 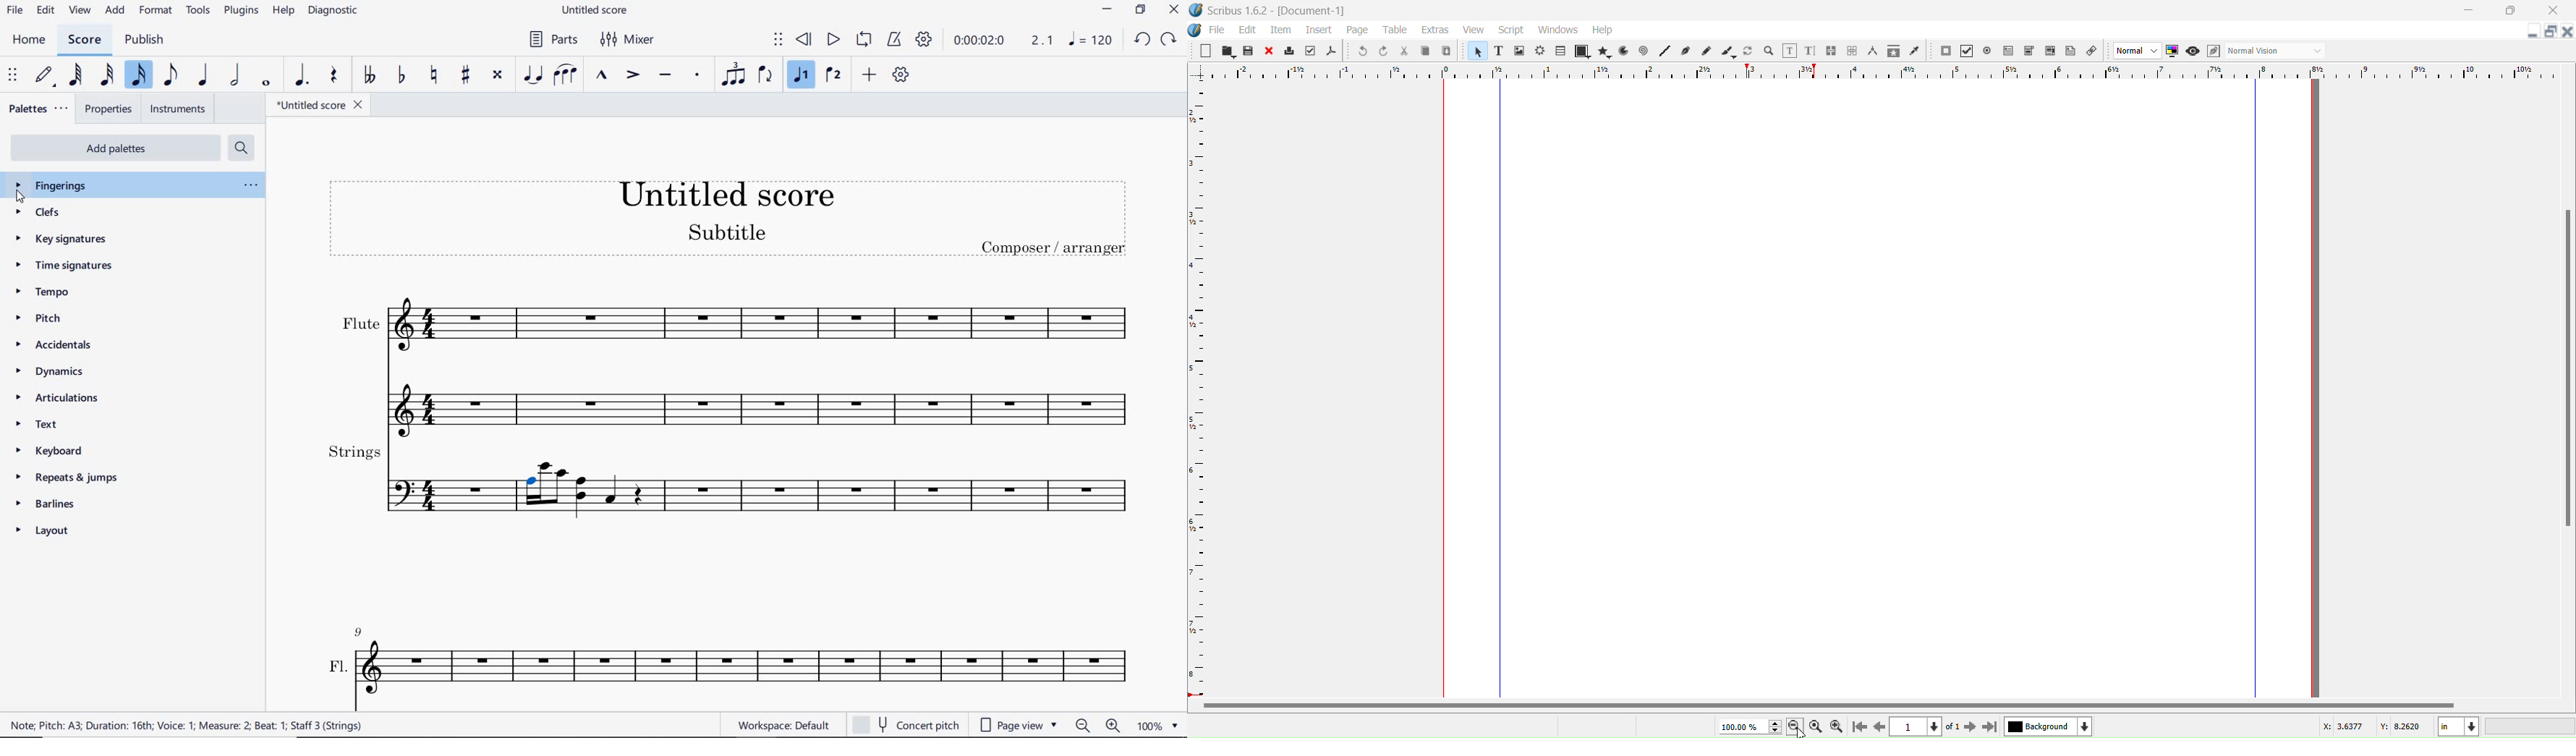 What do you see at coordinates (1541, 51) in the screenshot?
I see `Render Frame` at bounding box center [1541, 51].